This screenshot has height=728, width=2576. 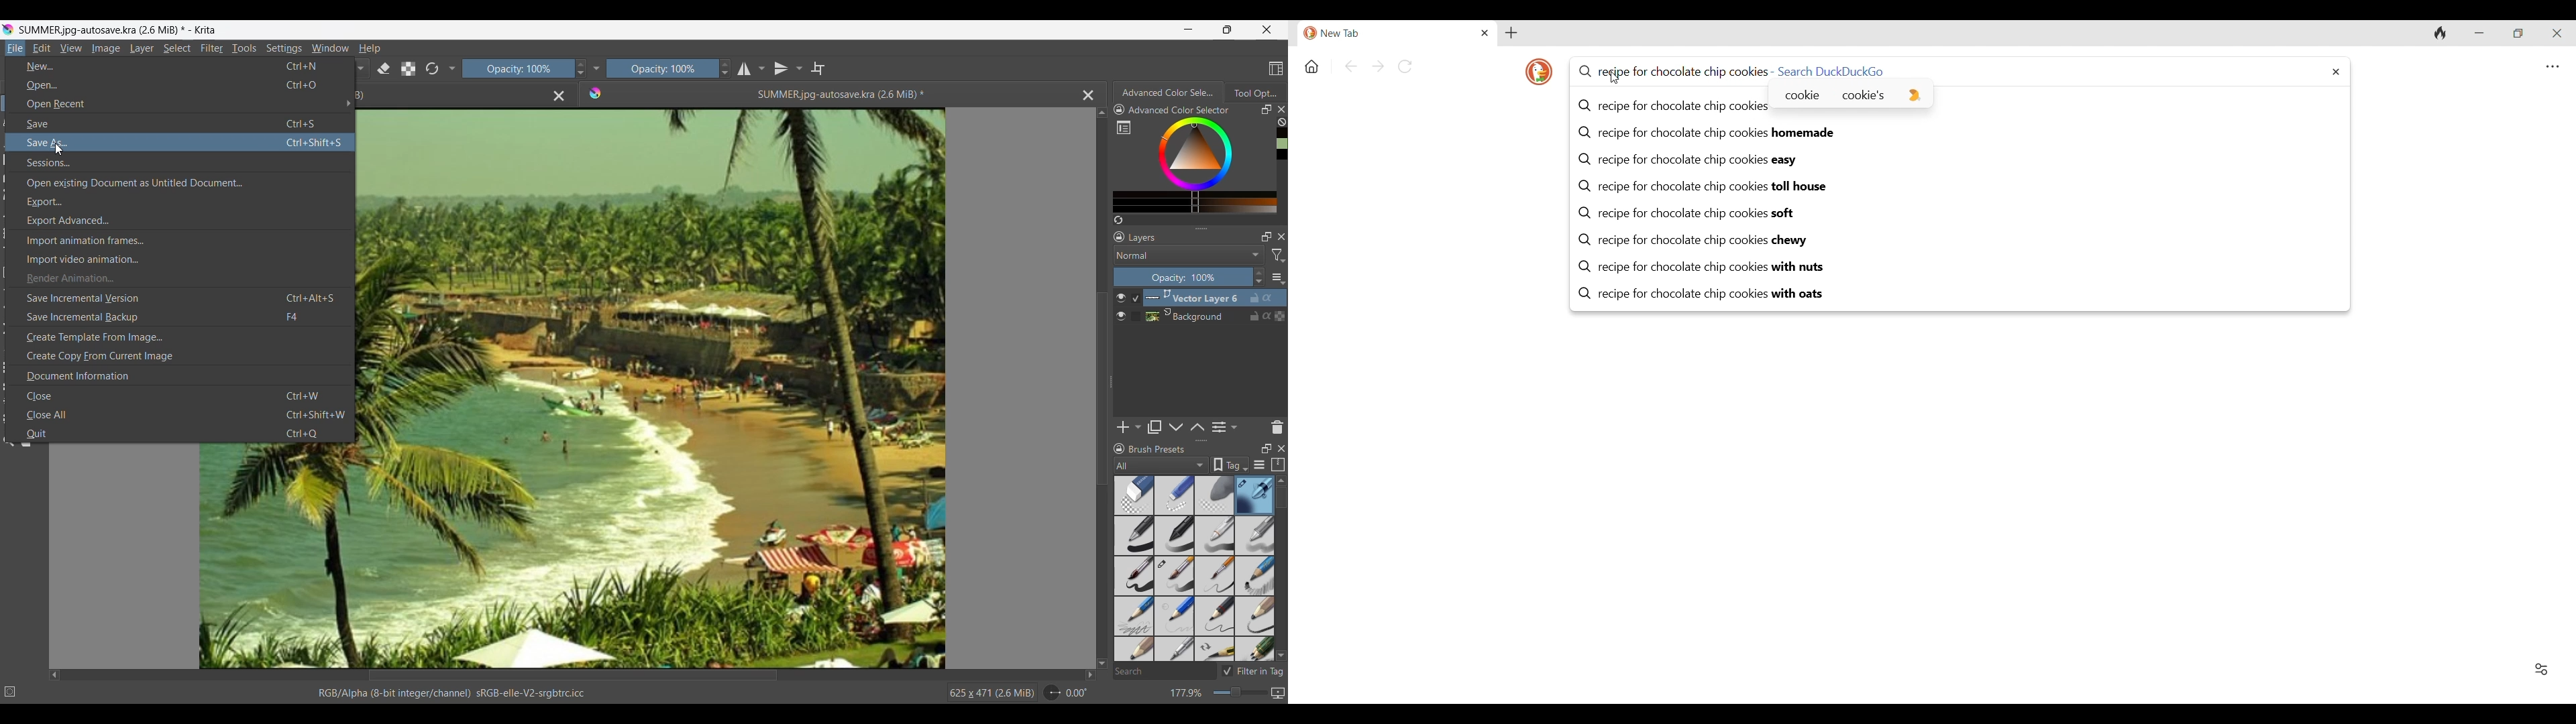 I want to click on Close all, so click(x=180, y=415).